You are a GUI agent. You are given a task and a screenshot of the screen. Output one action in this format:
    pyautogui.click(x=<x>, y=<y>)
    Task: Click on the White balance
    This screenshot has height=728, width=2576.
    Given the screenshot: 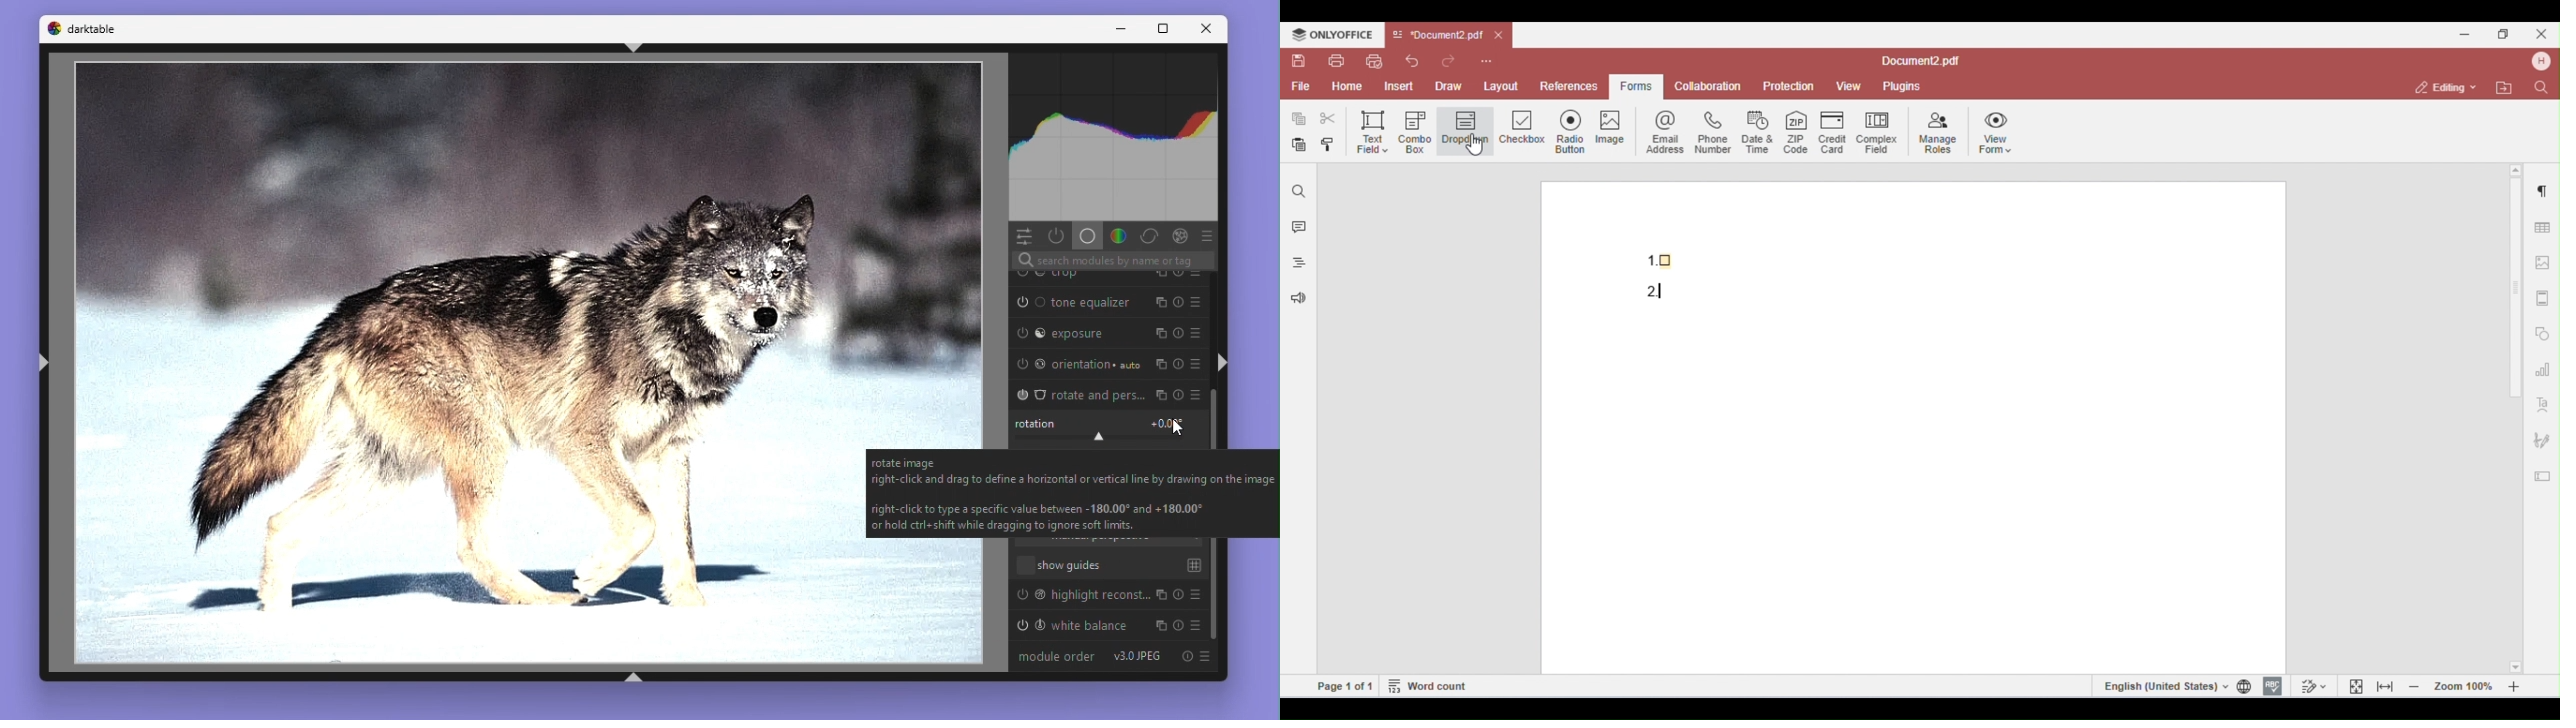 What is the action you would take?
    pyautogui.click(x=1109, y=626)
    